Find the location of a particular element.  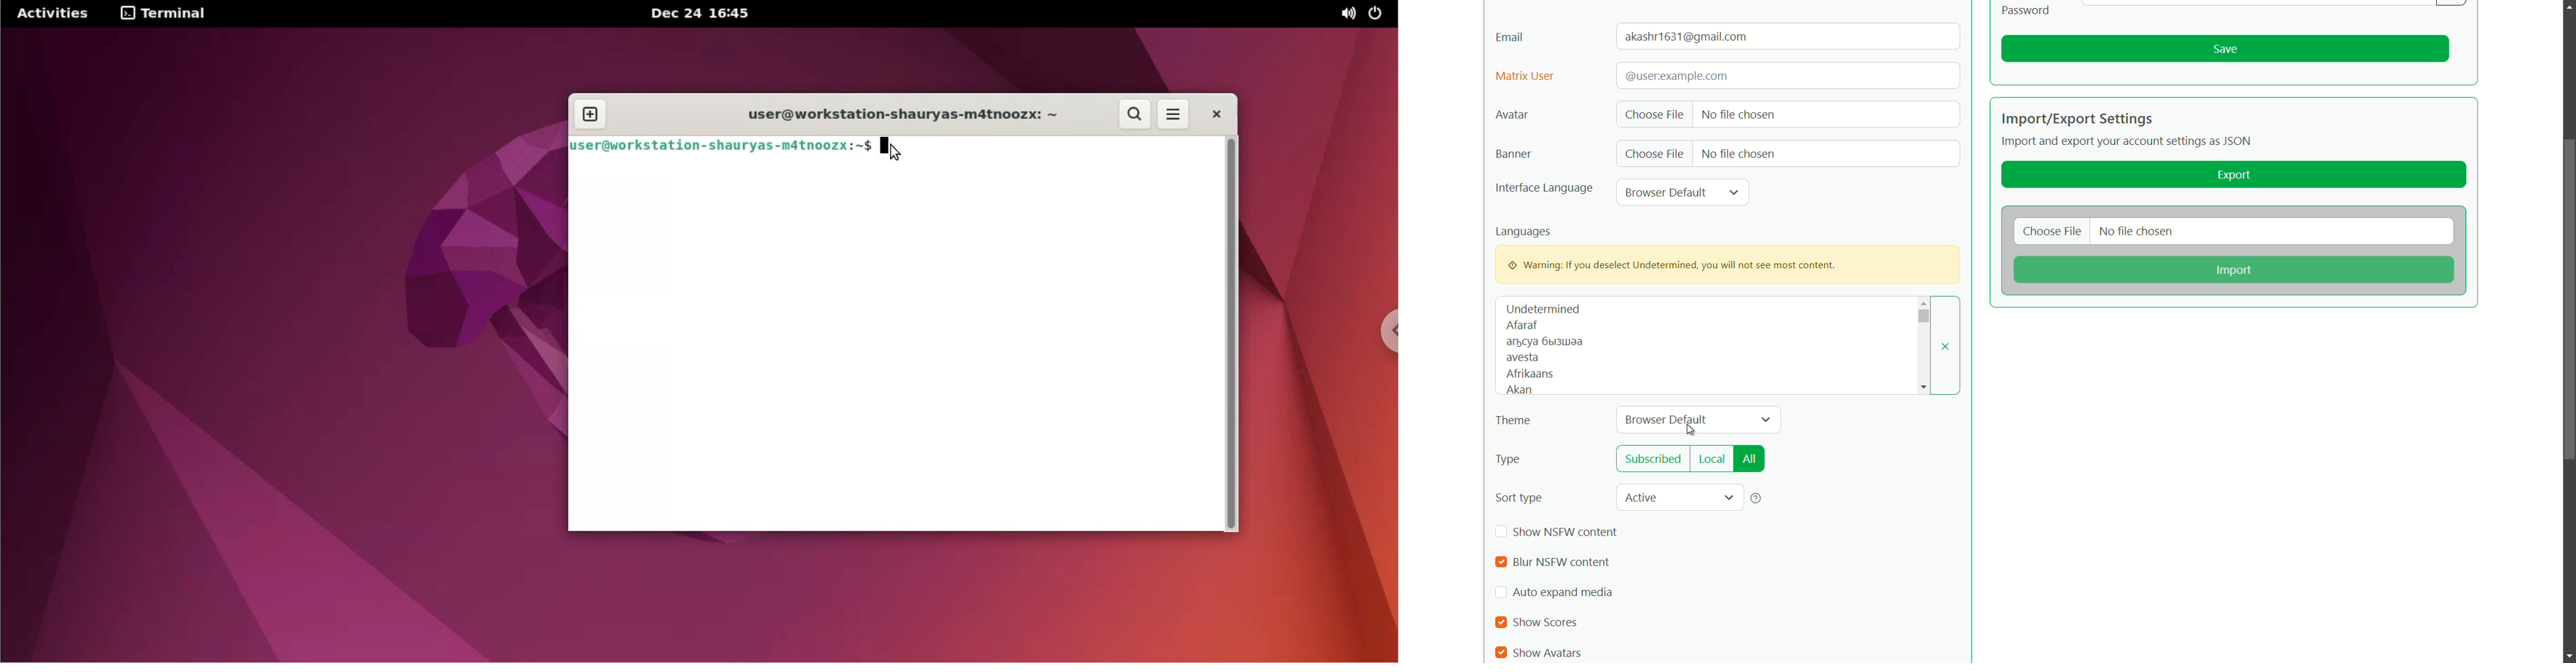

dropdown is located at coordinates (1735, 192).